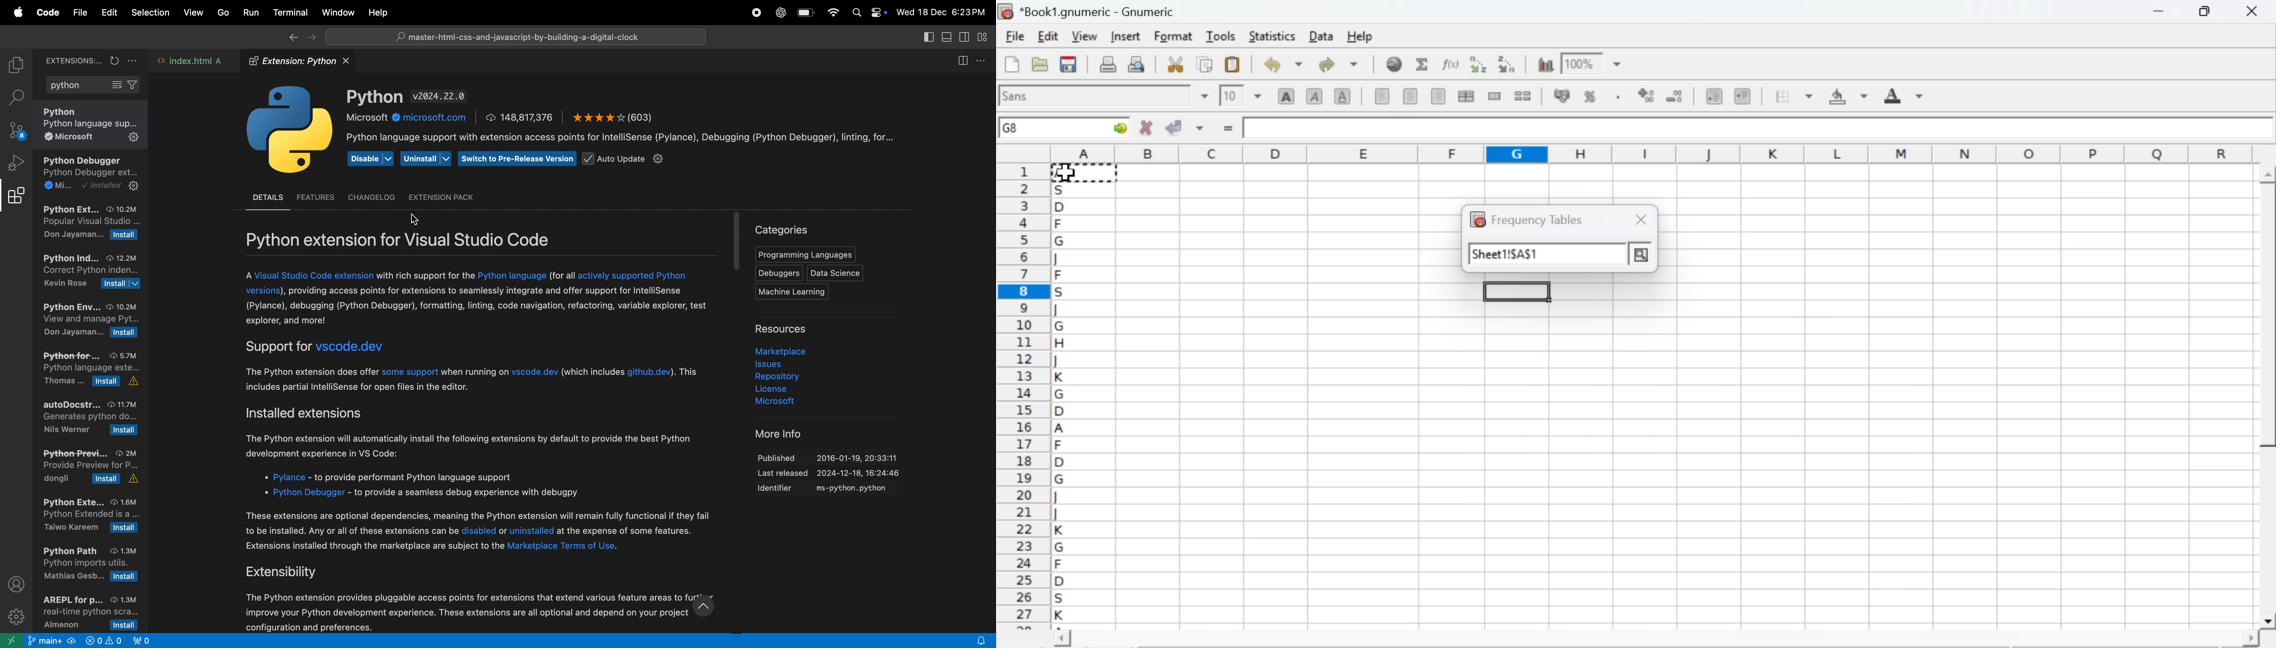 The width and height of the screenshot is (2296, 672). I want to click on respository, so click(783, 378).